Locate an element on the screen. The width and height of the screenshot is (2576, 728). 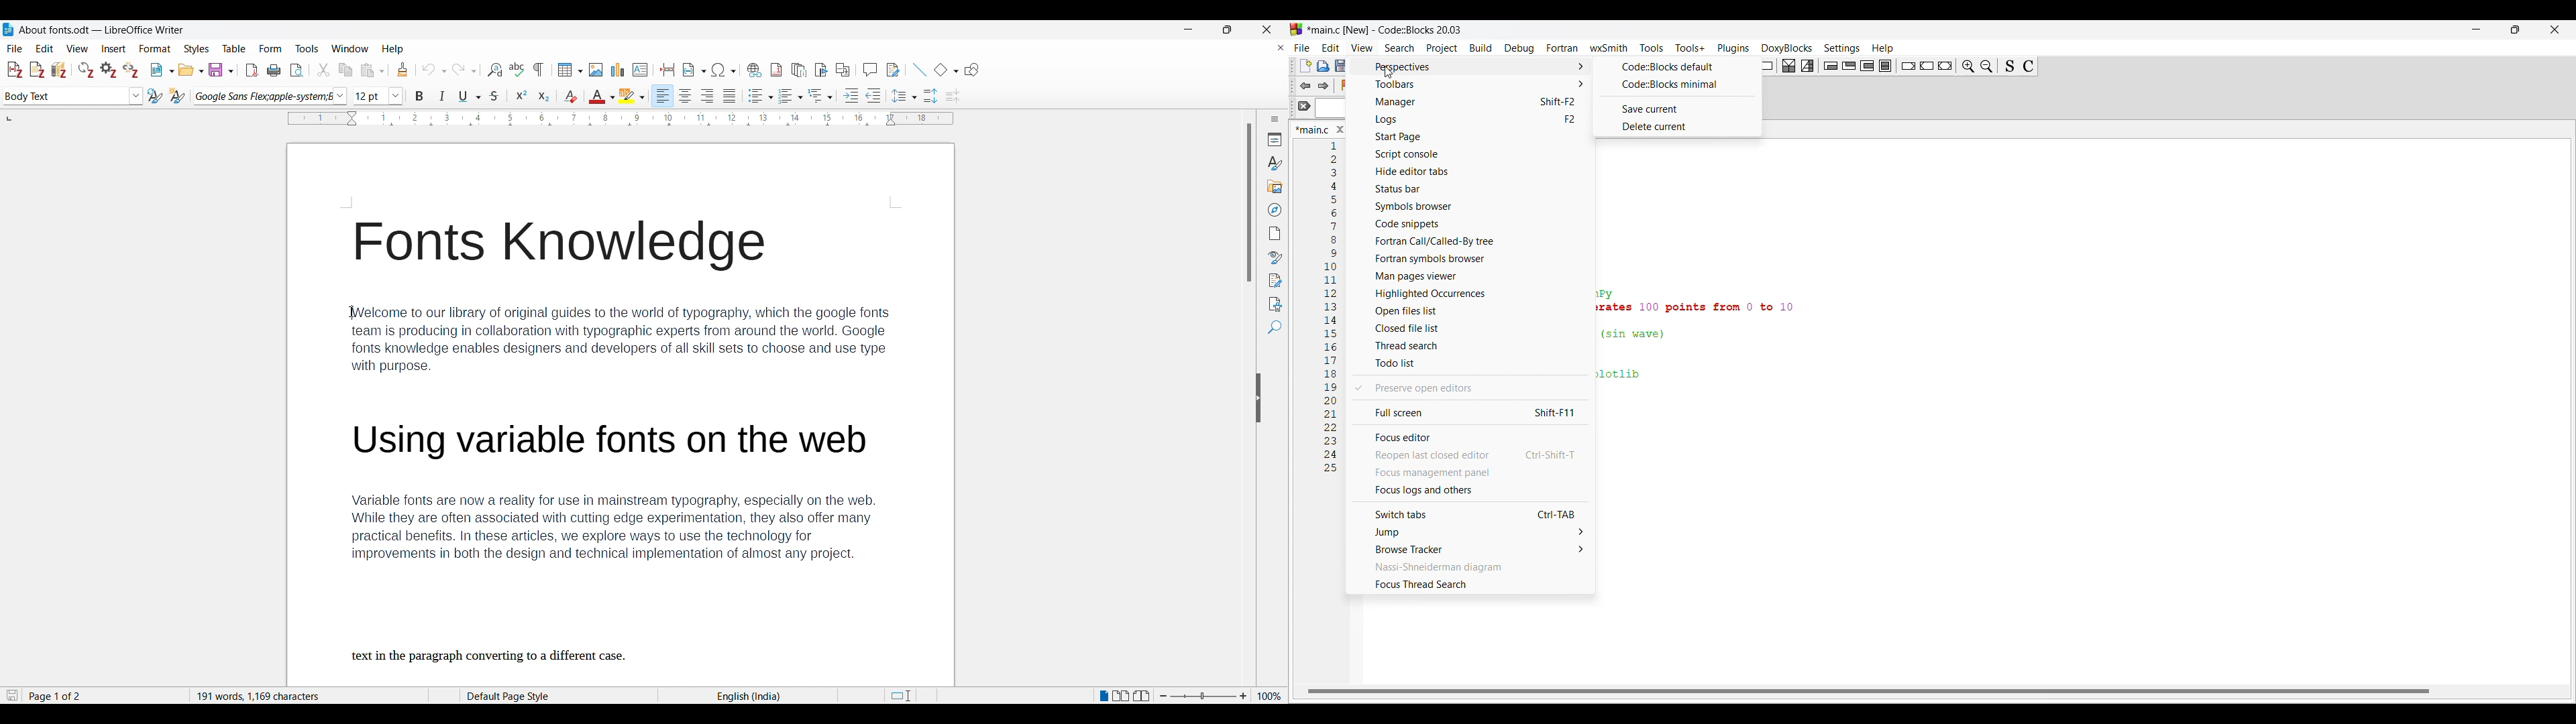
Add note is located at coordinates (38, 70).